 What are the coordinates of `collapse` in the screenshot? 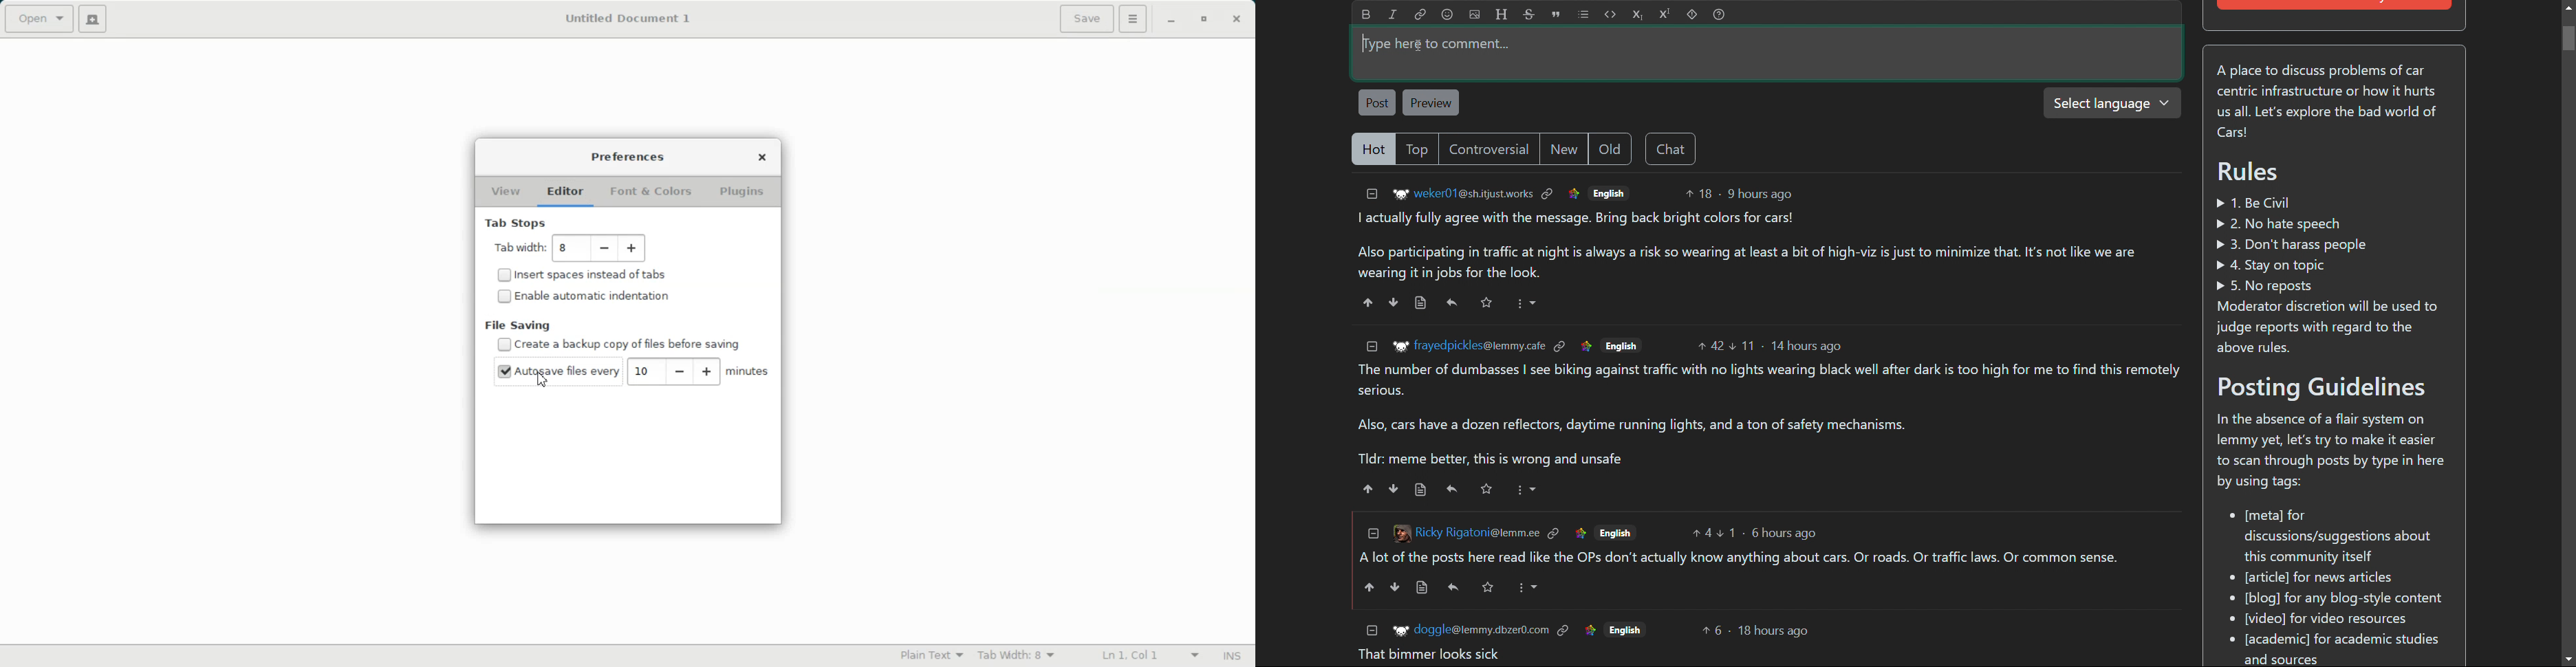 It's located at (1372, 629).